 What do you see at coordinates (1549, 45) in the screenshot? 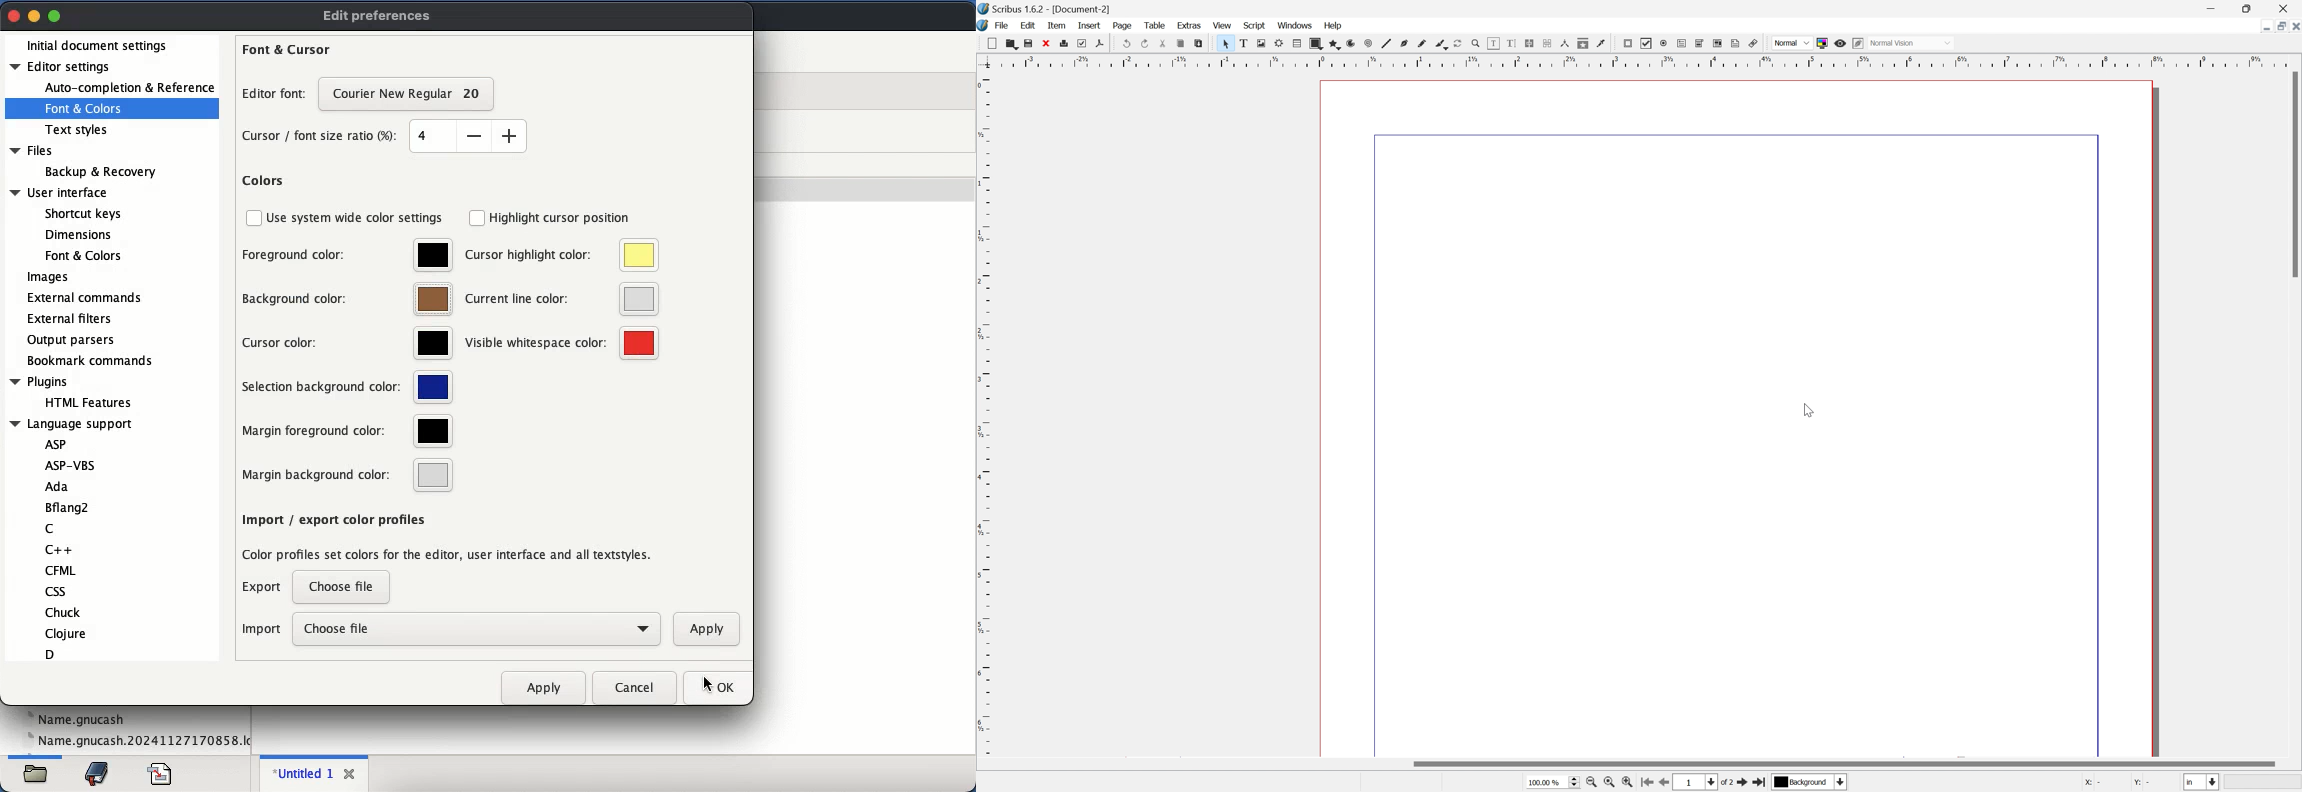
I see `Unlink text frames` at bounding box center [1549, 45].